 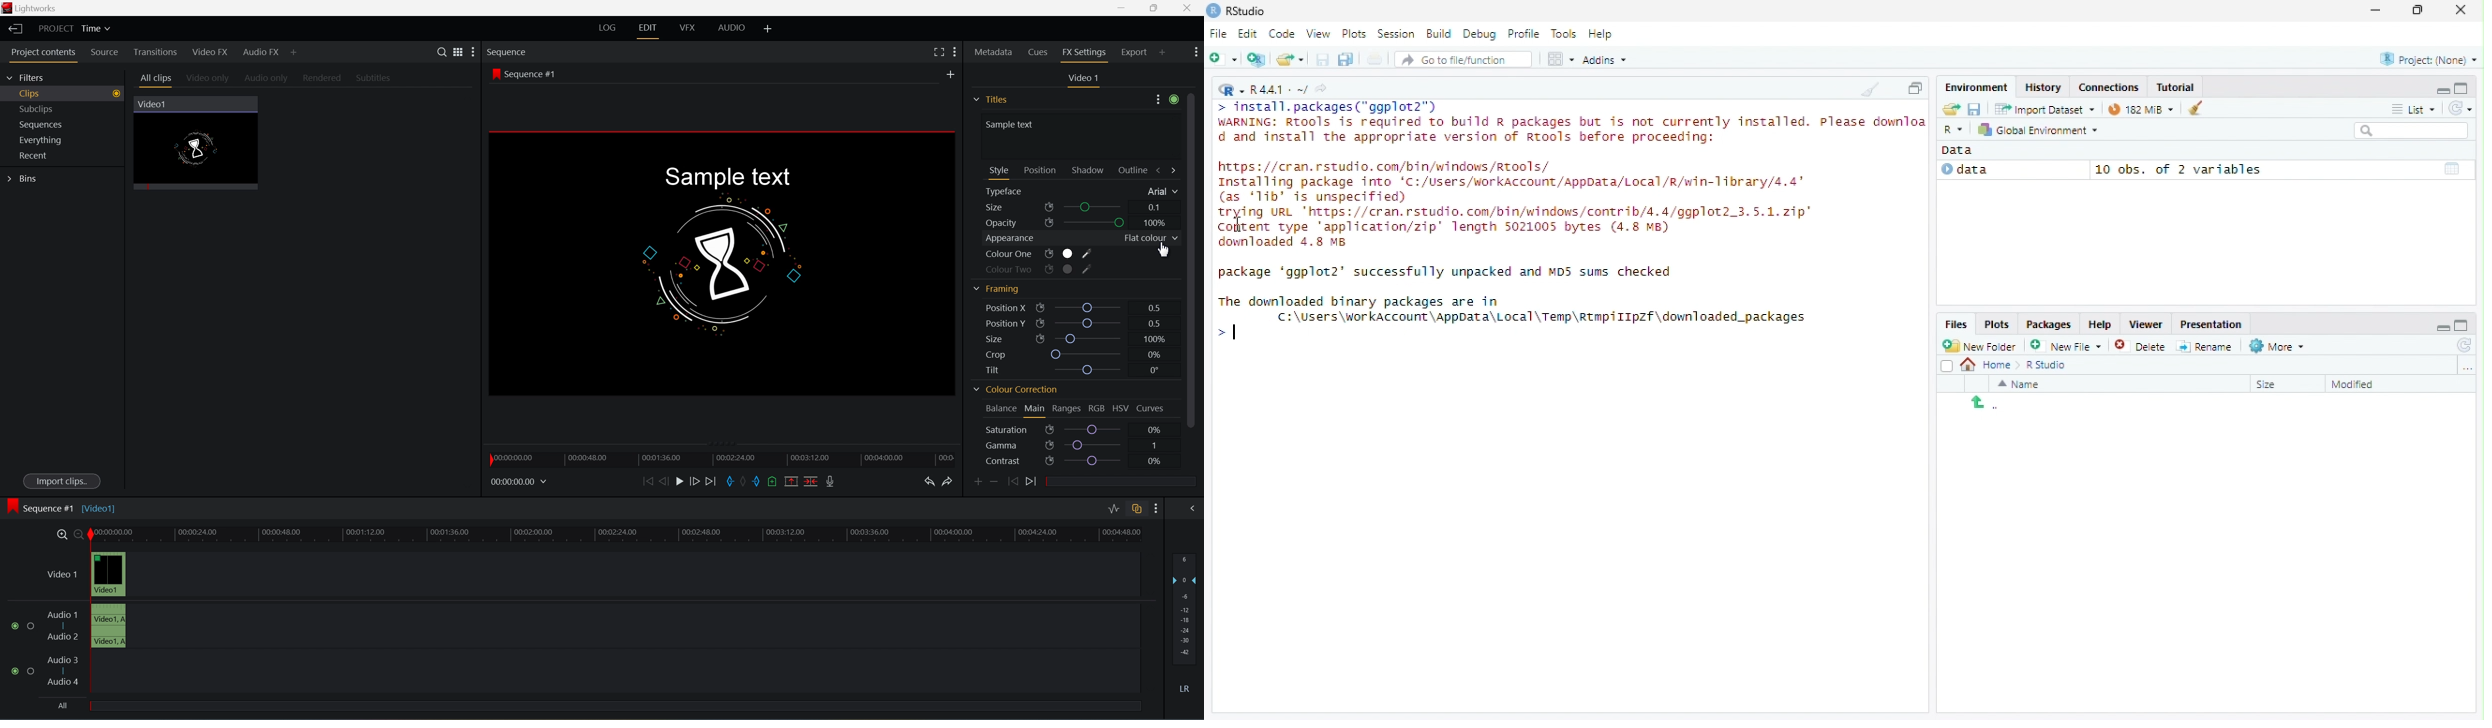 I want to click on sequence#1, so click(x=50, y=506).